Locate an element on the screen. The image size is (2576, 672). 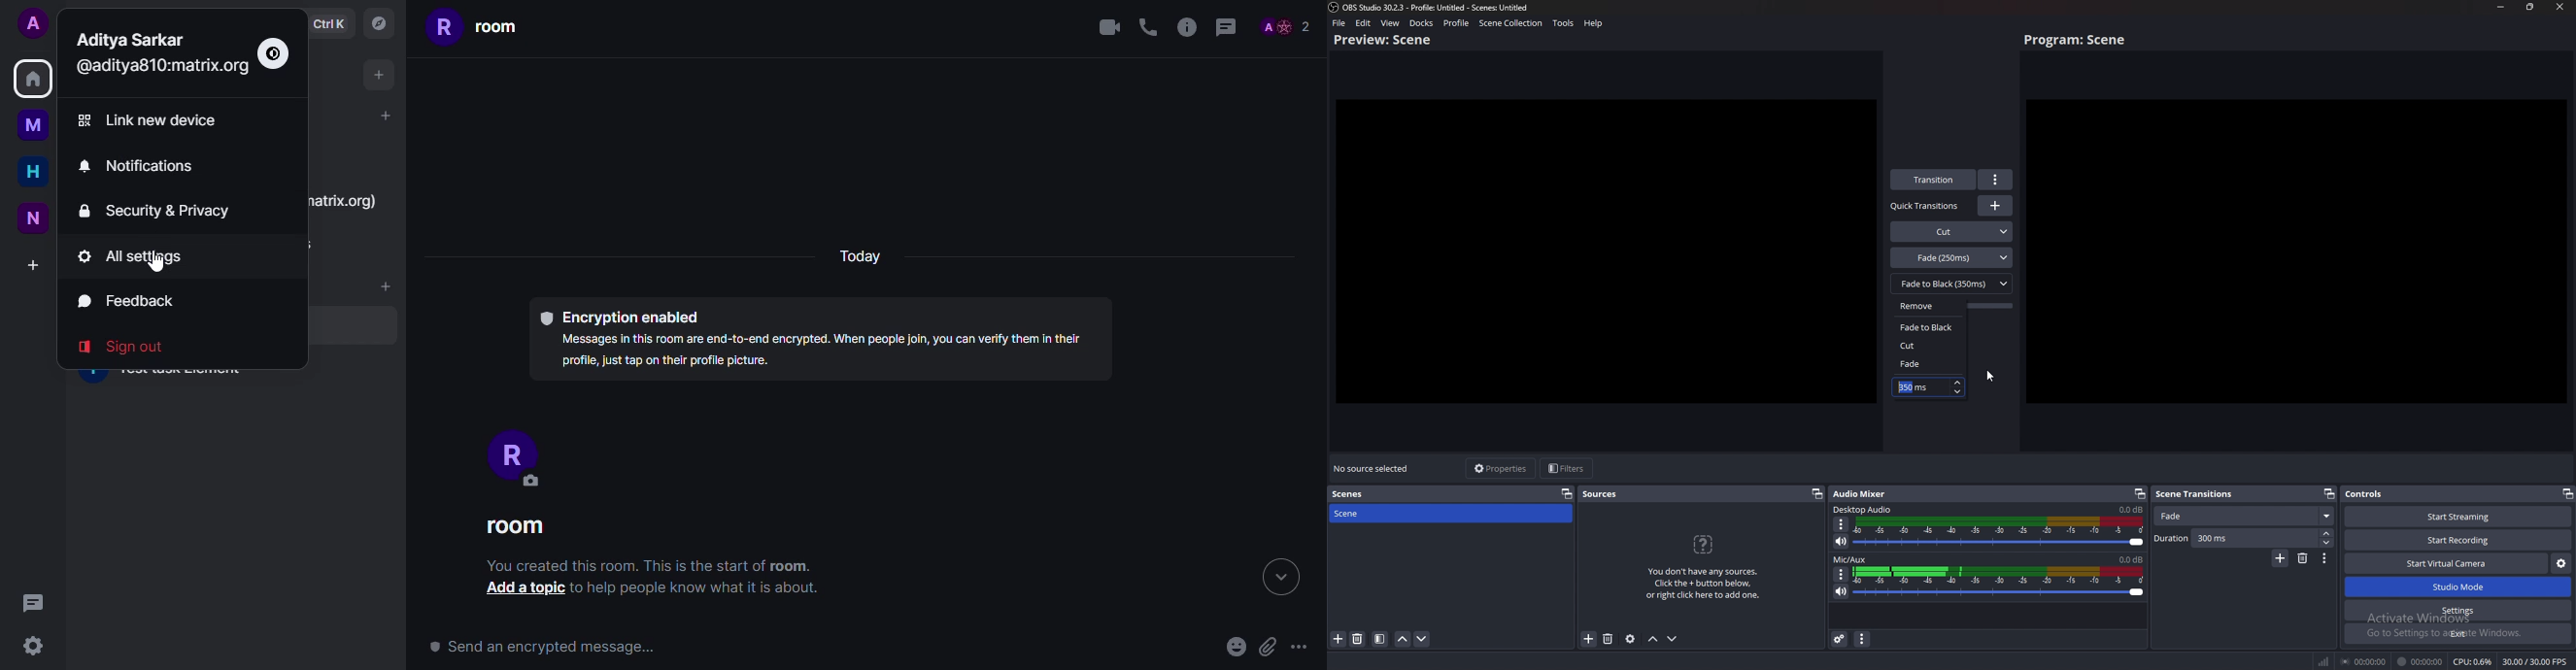
program scene is located at coordinates (2078, 40).